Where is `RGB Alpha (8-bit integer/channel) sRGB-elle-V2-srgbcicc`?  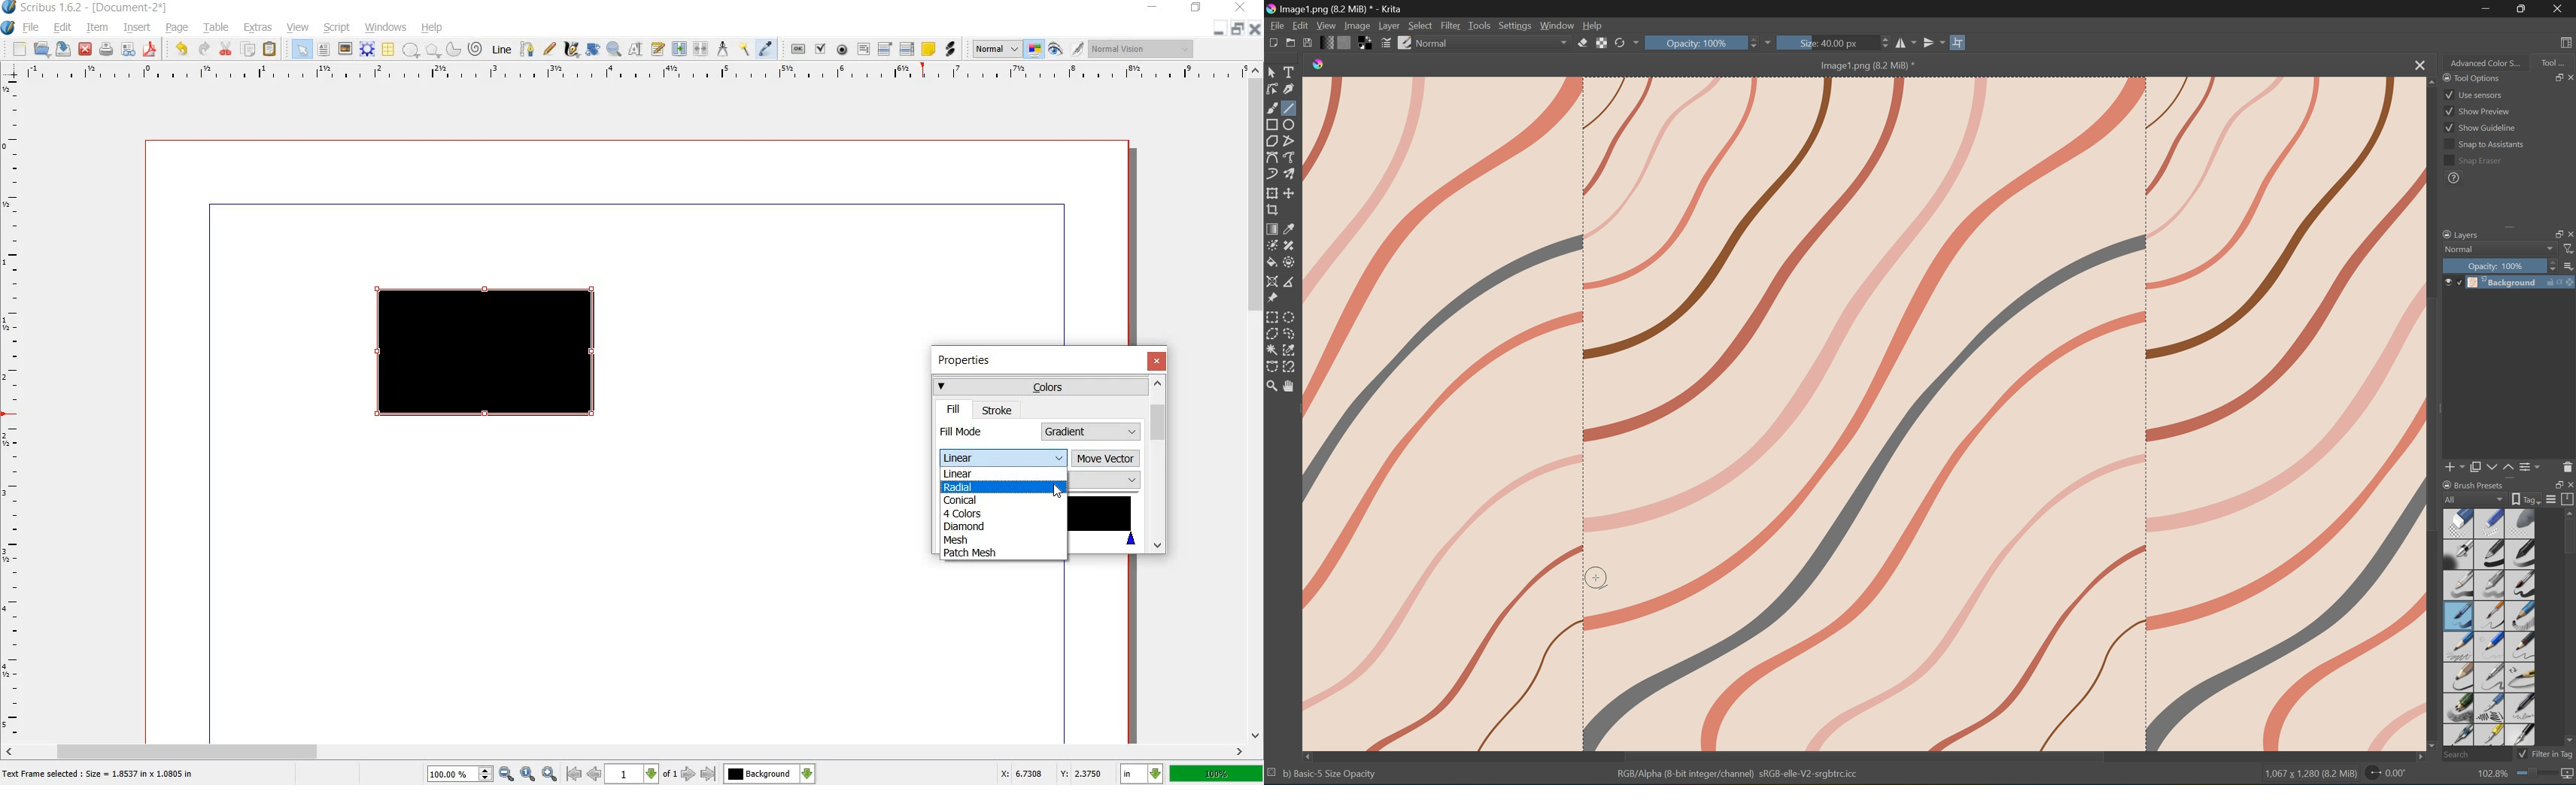 RGB Alpha (8-bit integer/channel) sRGB-elle-V2-srgbcicc is located at coordinates (1739, 776).